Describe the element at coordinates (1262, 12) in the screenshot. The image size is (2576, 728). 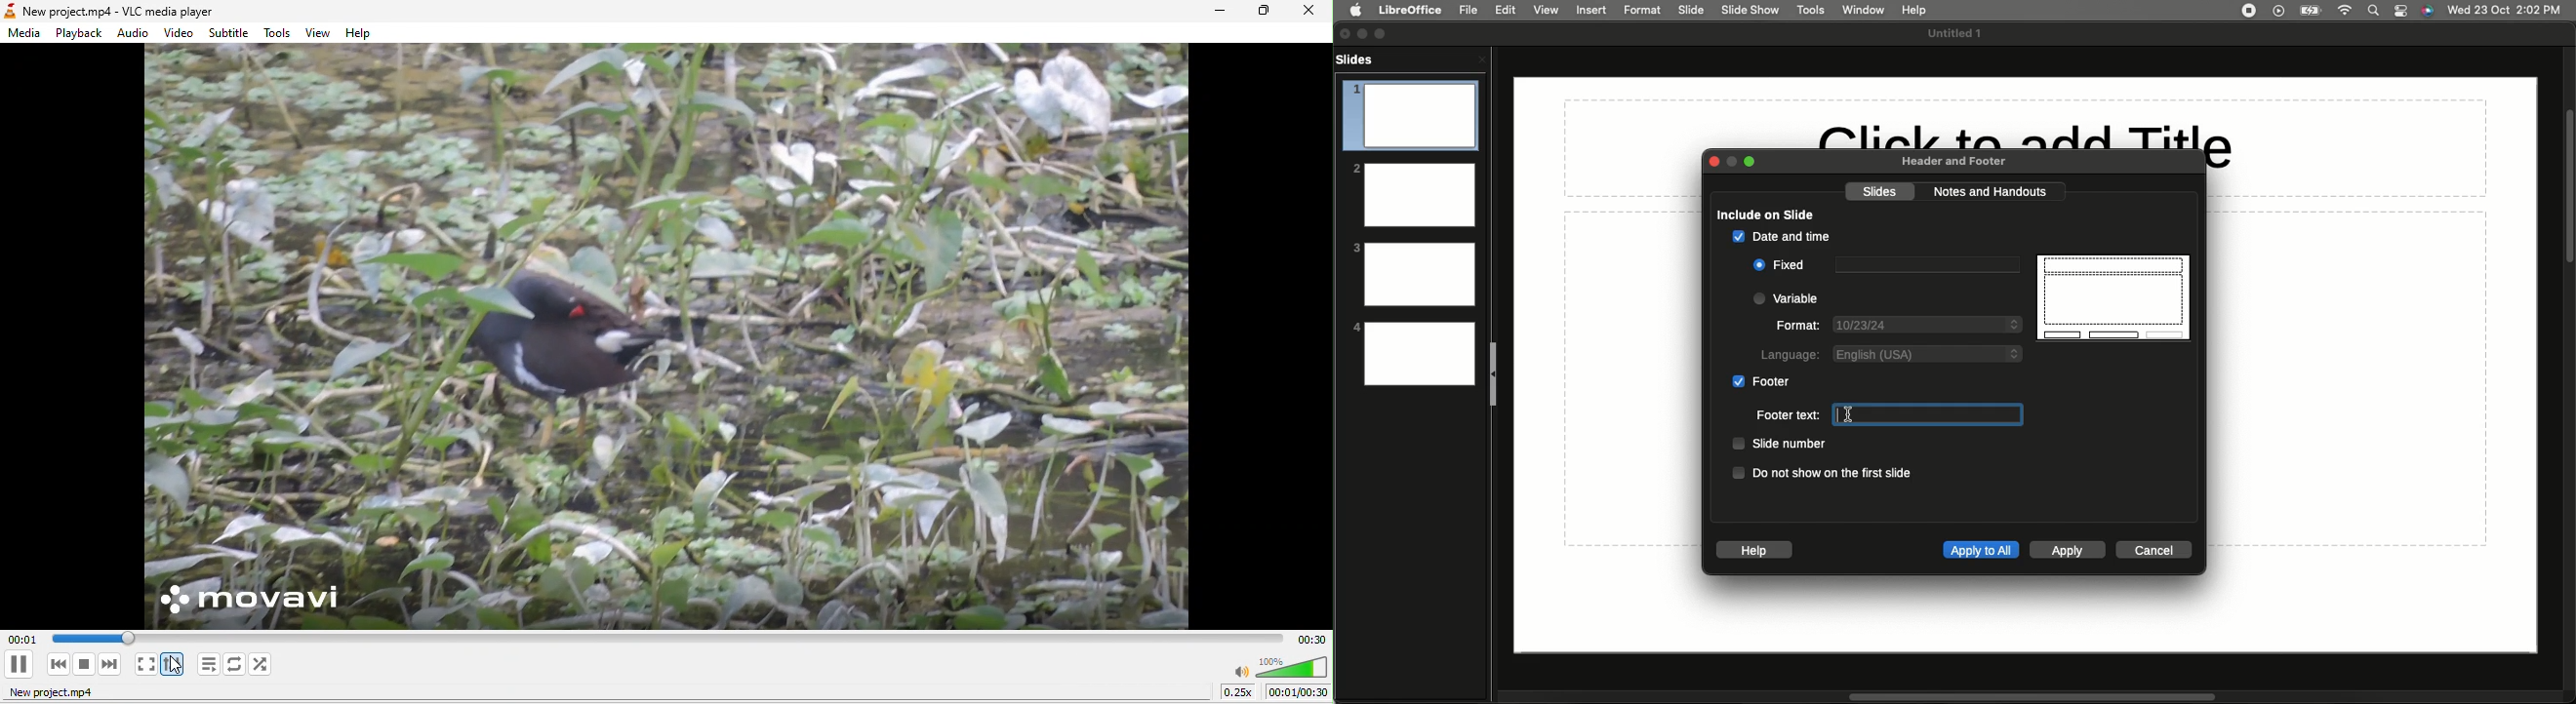
I see `maximize` at that location.